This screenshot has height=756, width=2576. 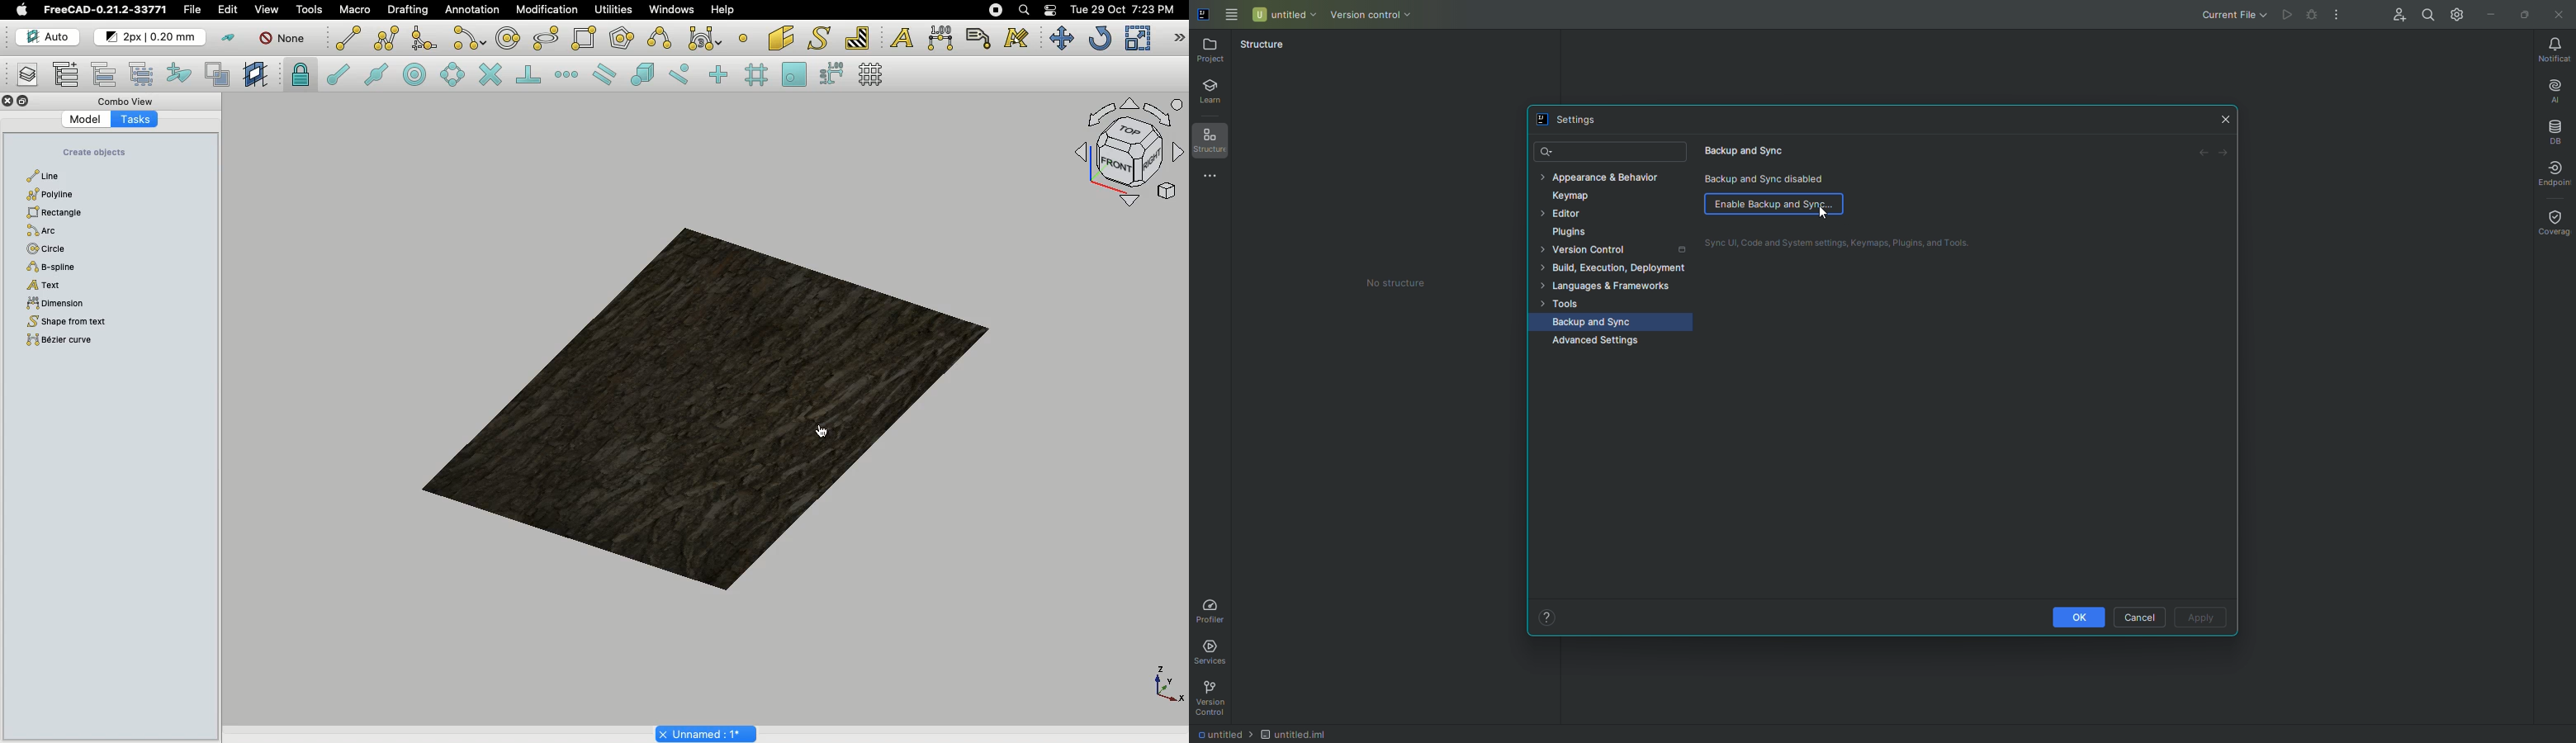 I want to click on Refresh, so click(x=1099, y=38).